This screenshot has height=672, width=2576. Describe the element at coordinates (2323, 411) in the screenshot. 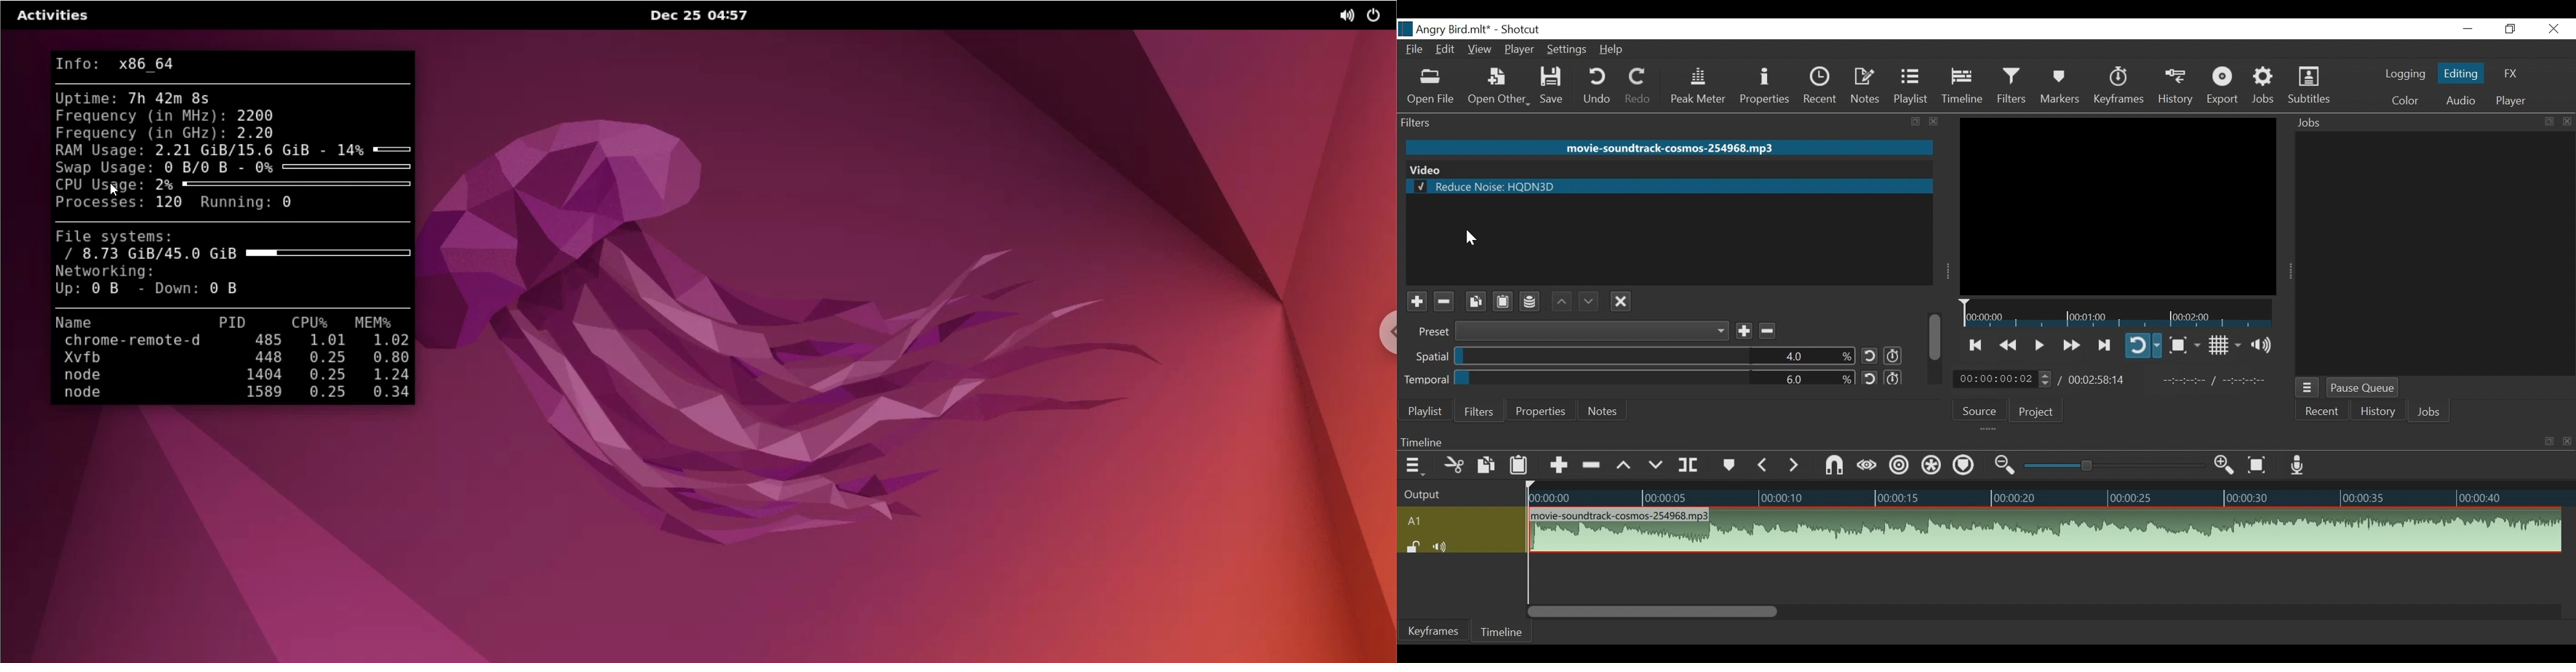

I see `Recent` at that location.